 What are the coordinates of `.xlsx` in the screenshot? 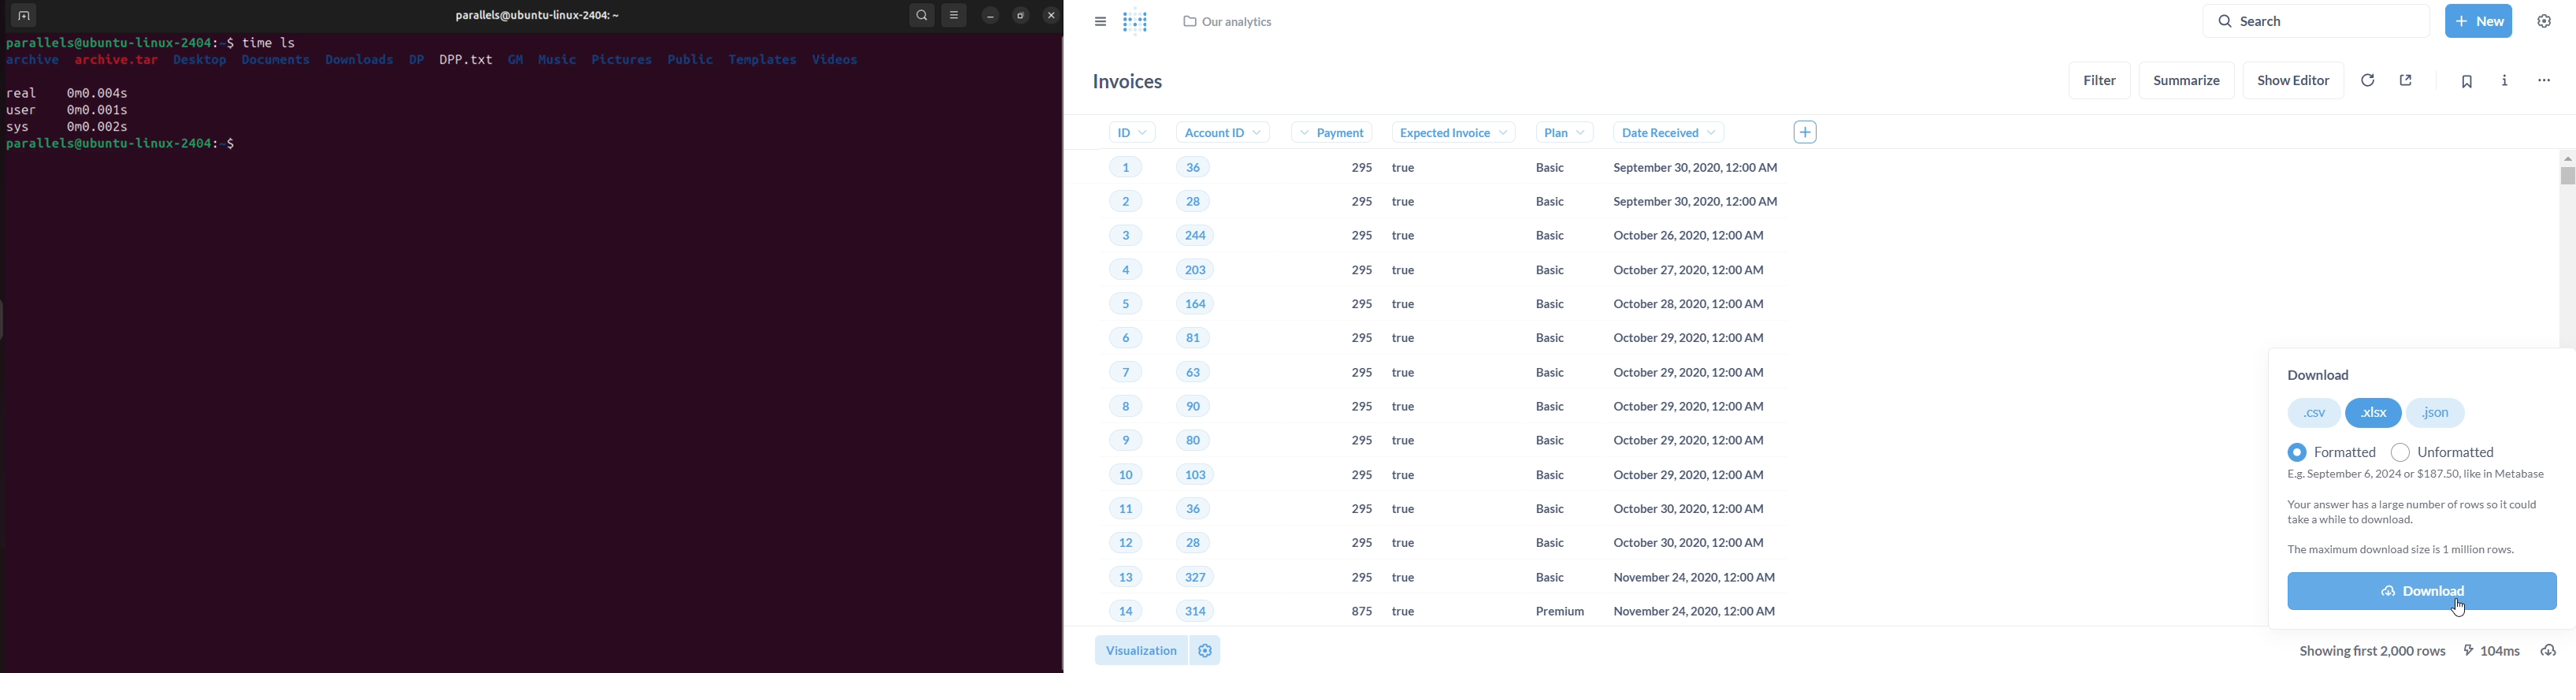 It's located at (2377, 412).